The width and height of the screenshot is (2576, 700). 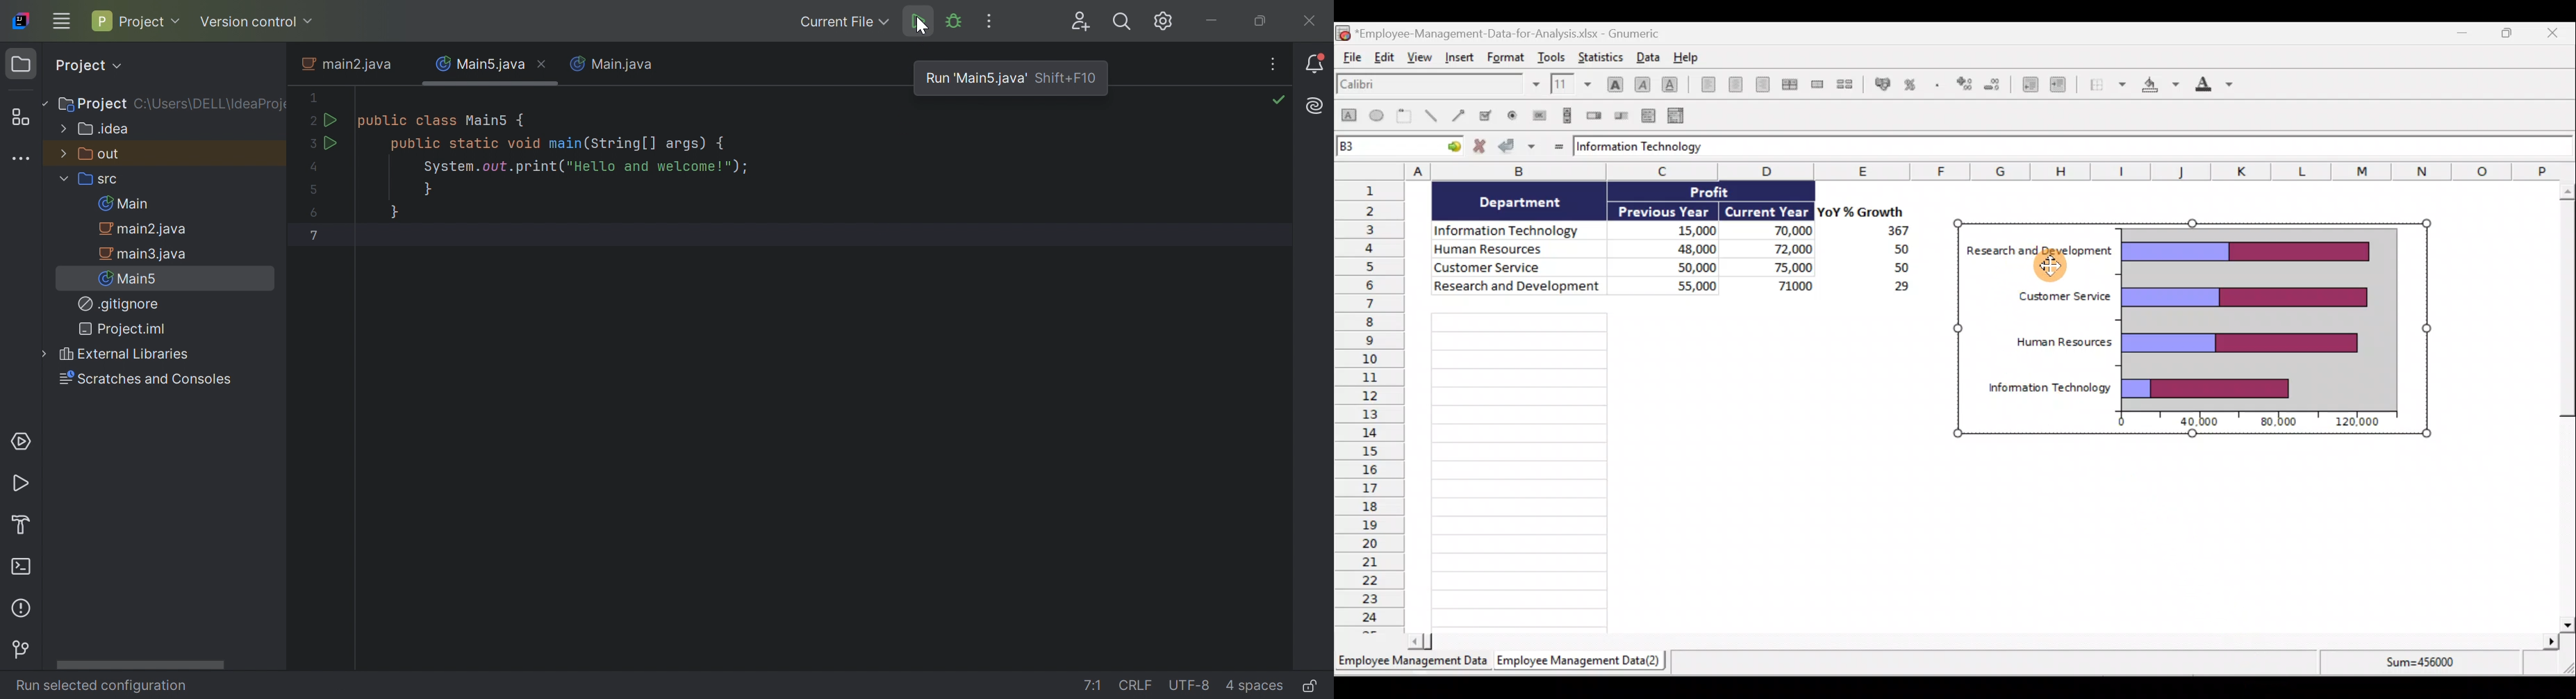 I want to click on Bold, so click(x=1613, y=80).